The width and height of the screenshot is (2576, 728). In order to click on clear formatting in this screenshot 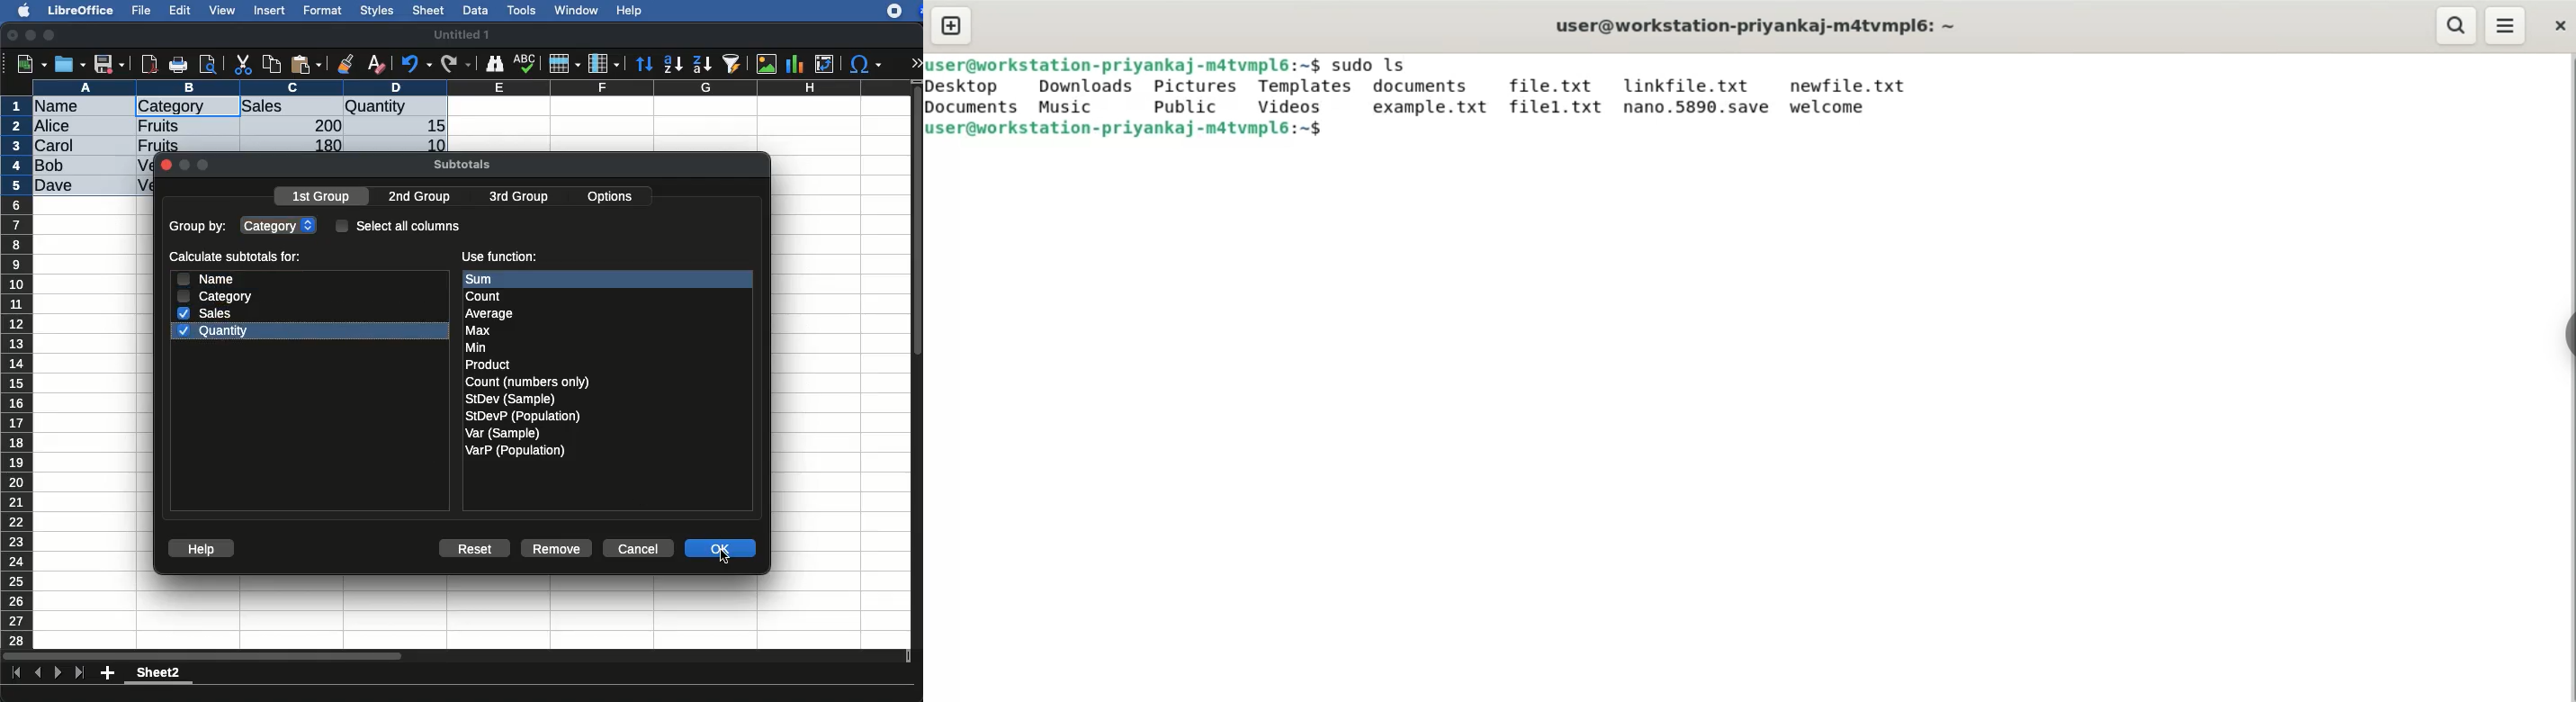, I will do `click(375, 65)`.